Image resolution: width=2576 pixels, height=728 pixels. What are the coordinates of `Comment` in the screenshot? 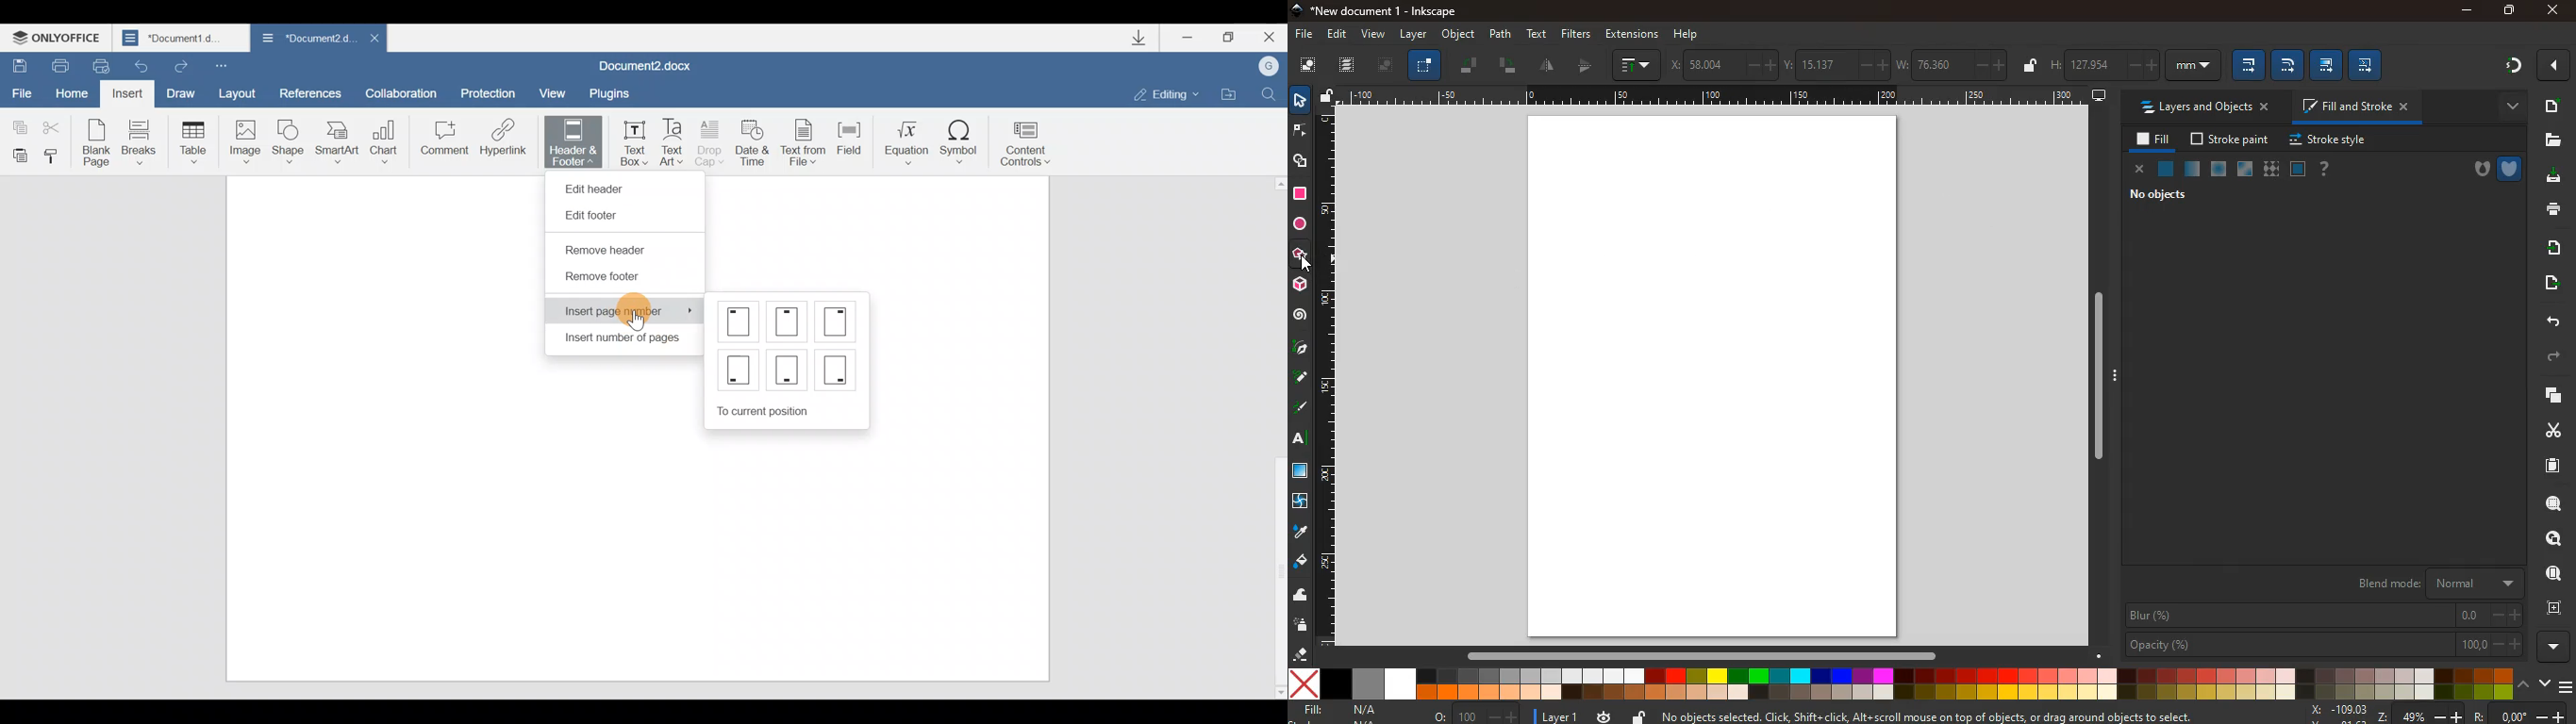 It's located at (442, 141).